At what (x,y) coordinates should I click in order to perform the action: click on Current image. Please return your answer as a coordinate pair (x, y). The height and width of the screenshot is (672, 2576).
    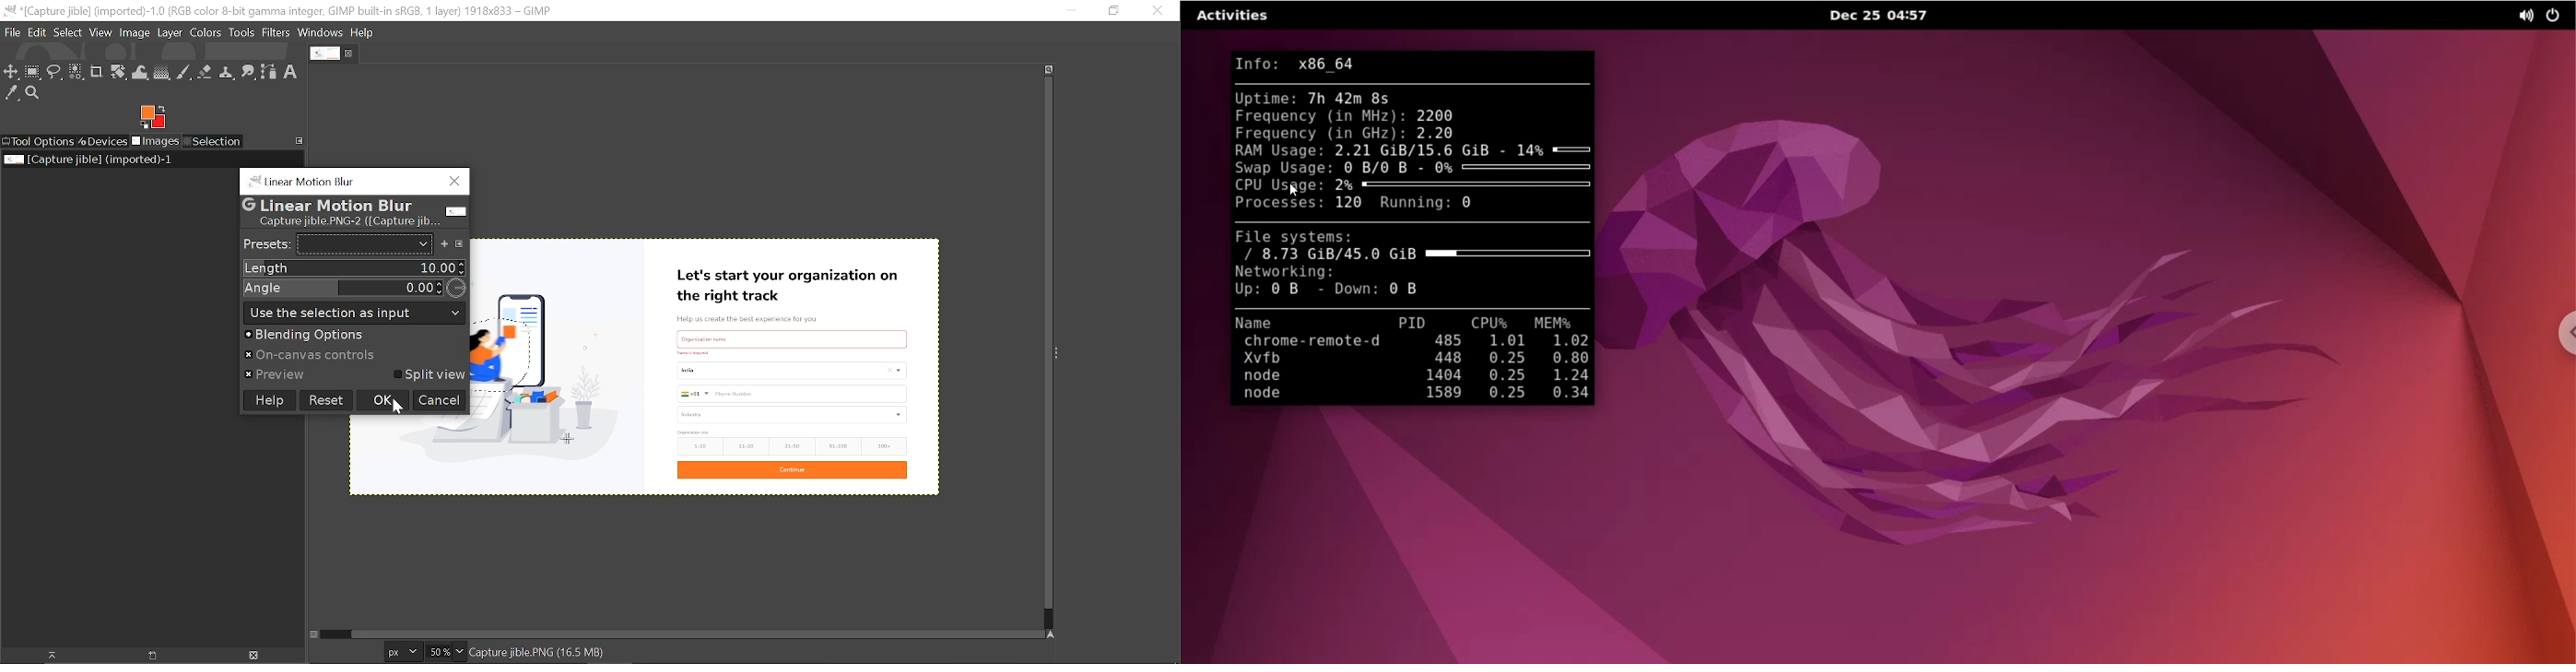
    Looking at the image, I should click on (90, 160).